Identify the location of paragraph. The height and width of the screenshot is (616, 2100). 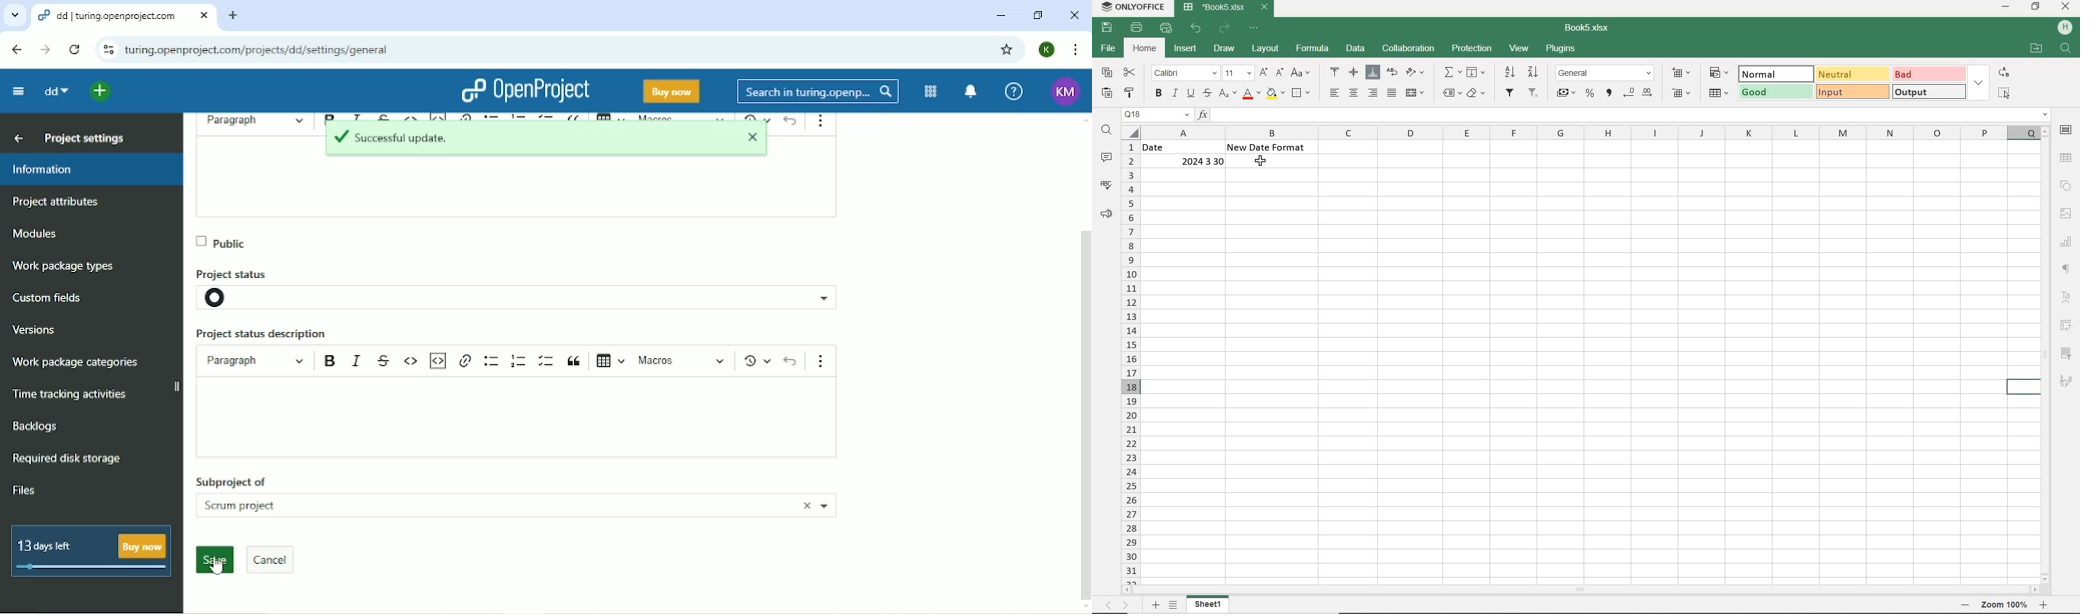
(255, 360).